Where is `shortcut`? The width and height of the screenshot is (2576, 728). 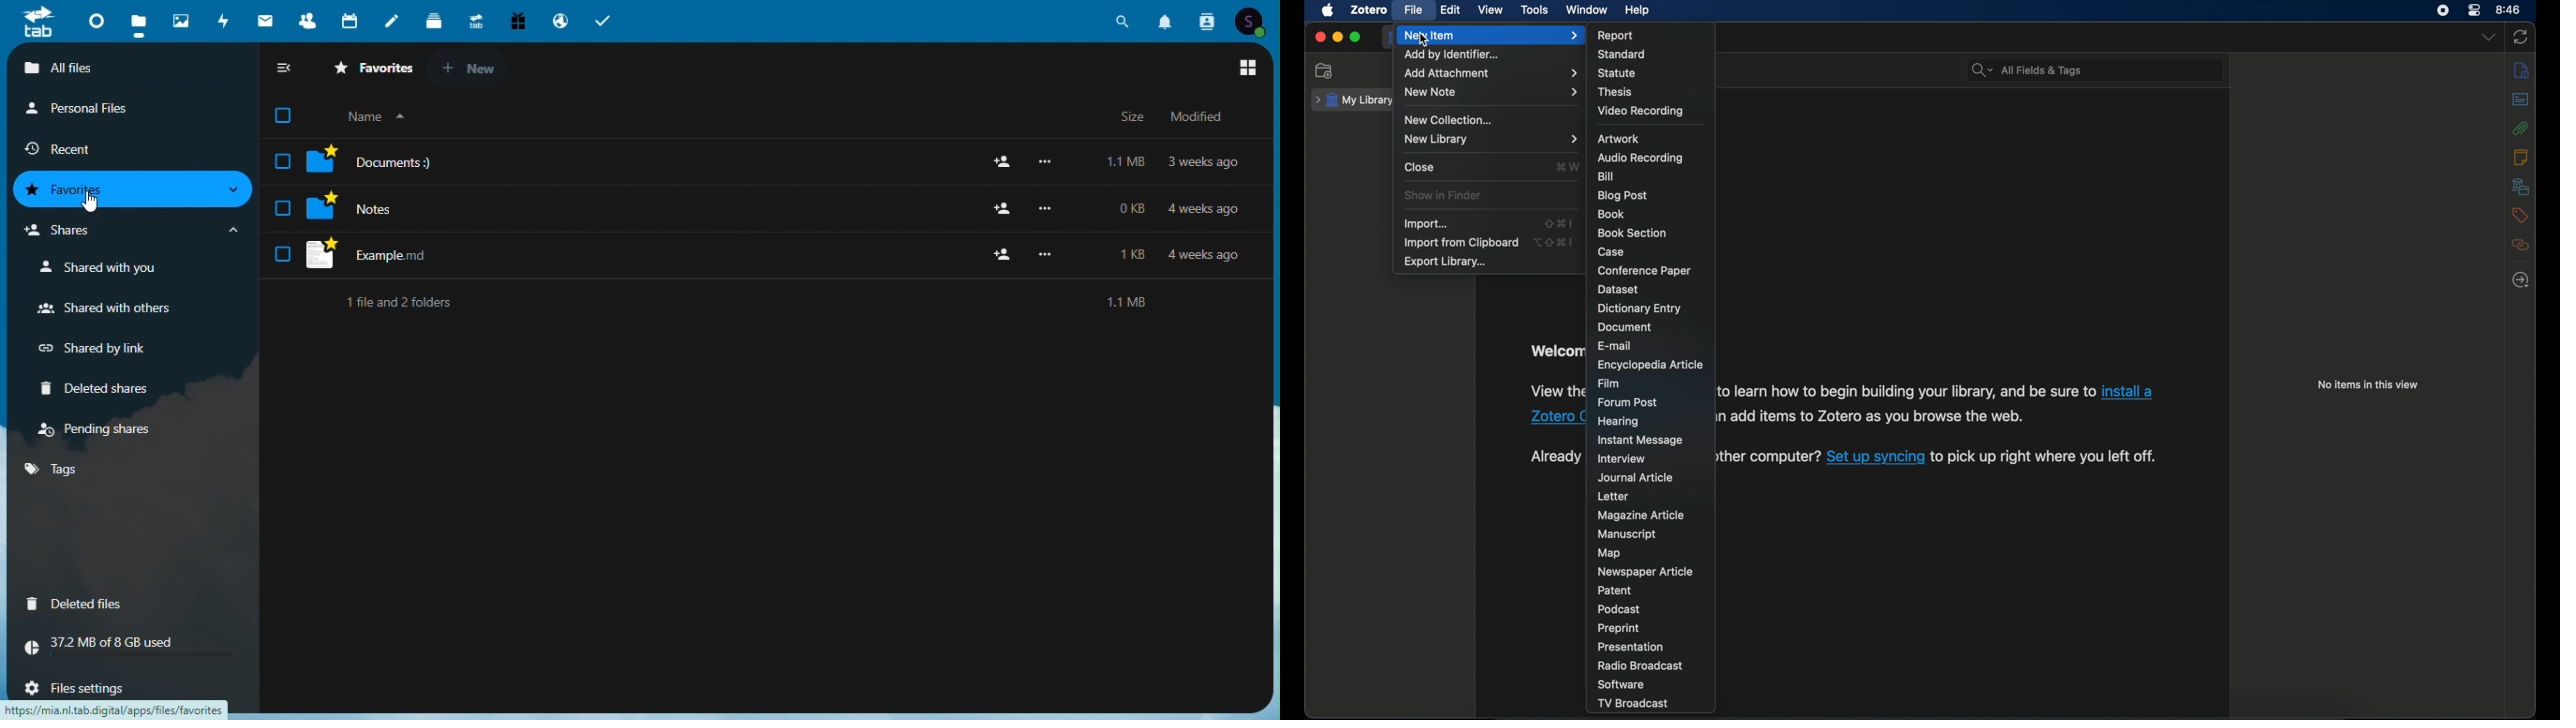 shortcut is located at coordinates (1569, 167).